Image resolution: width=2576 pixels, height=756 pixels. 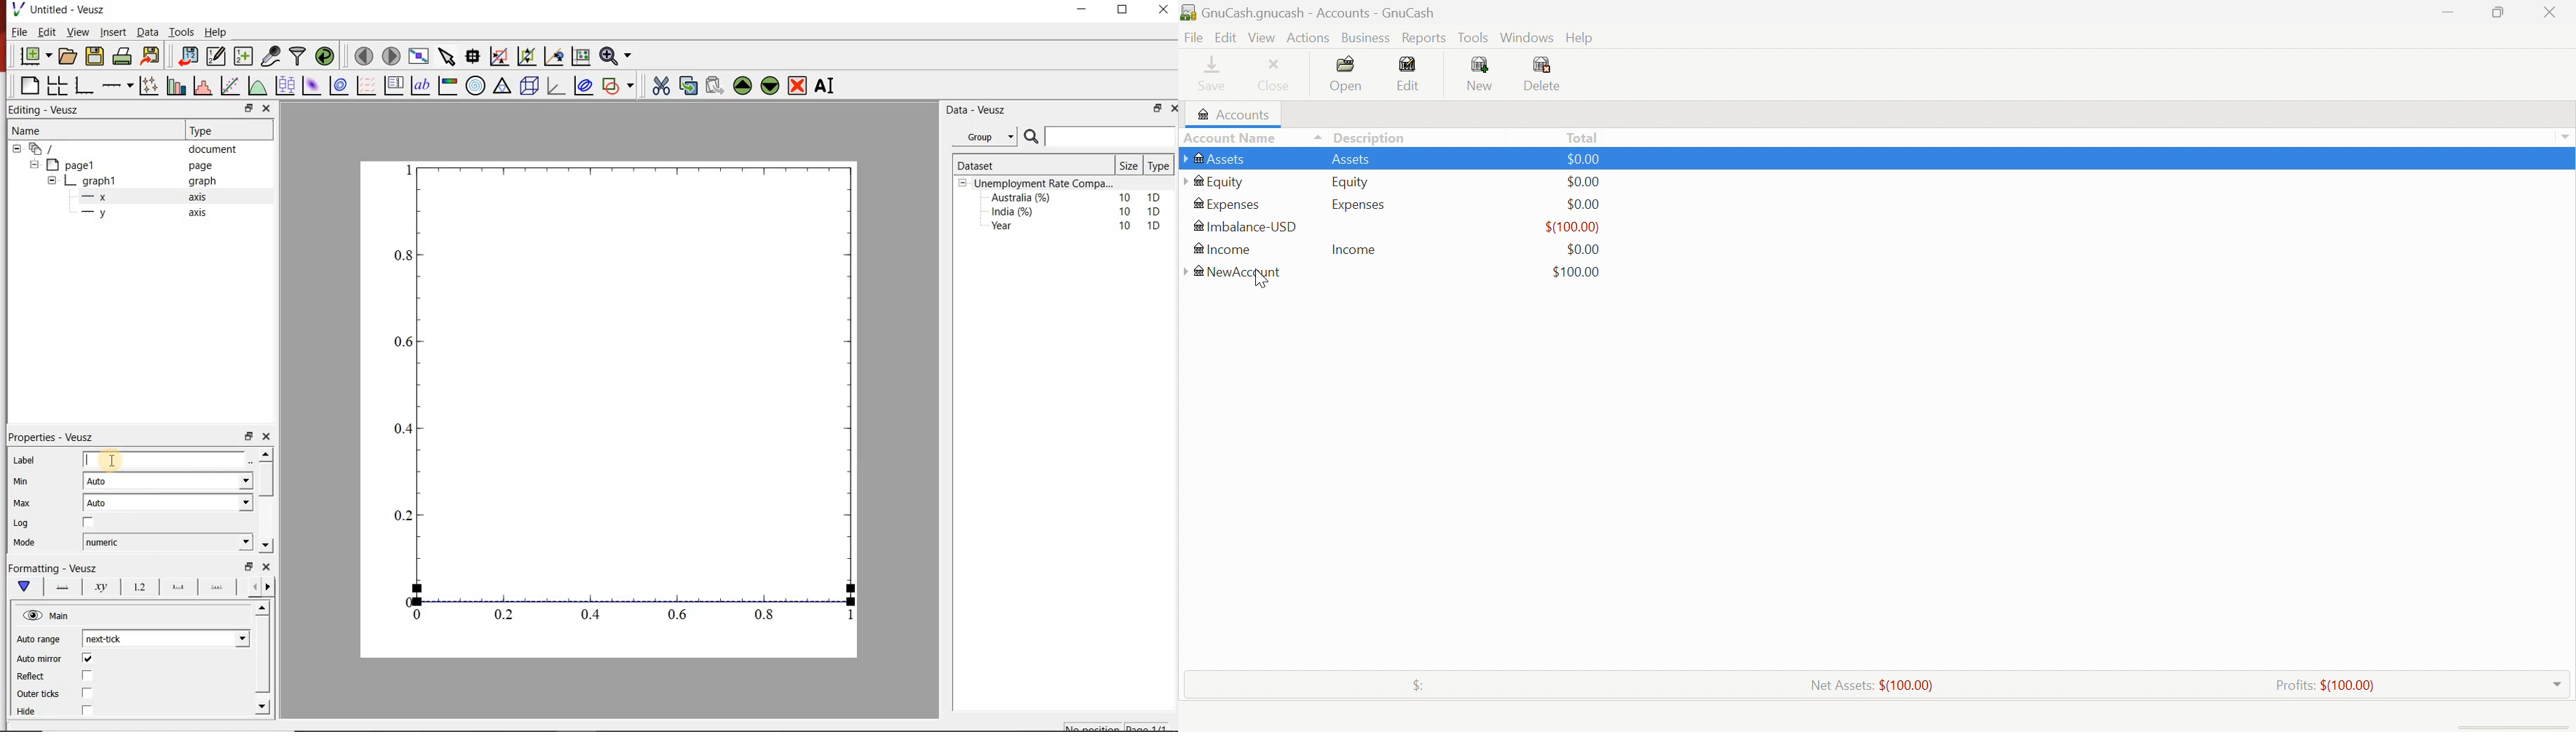 What do you see at coordinates (828, 86) in the screenshot?
I see `rename the widgets` at bounding box center [828, 86].